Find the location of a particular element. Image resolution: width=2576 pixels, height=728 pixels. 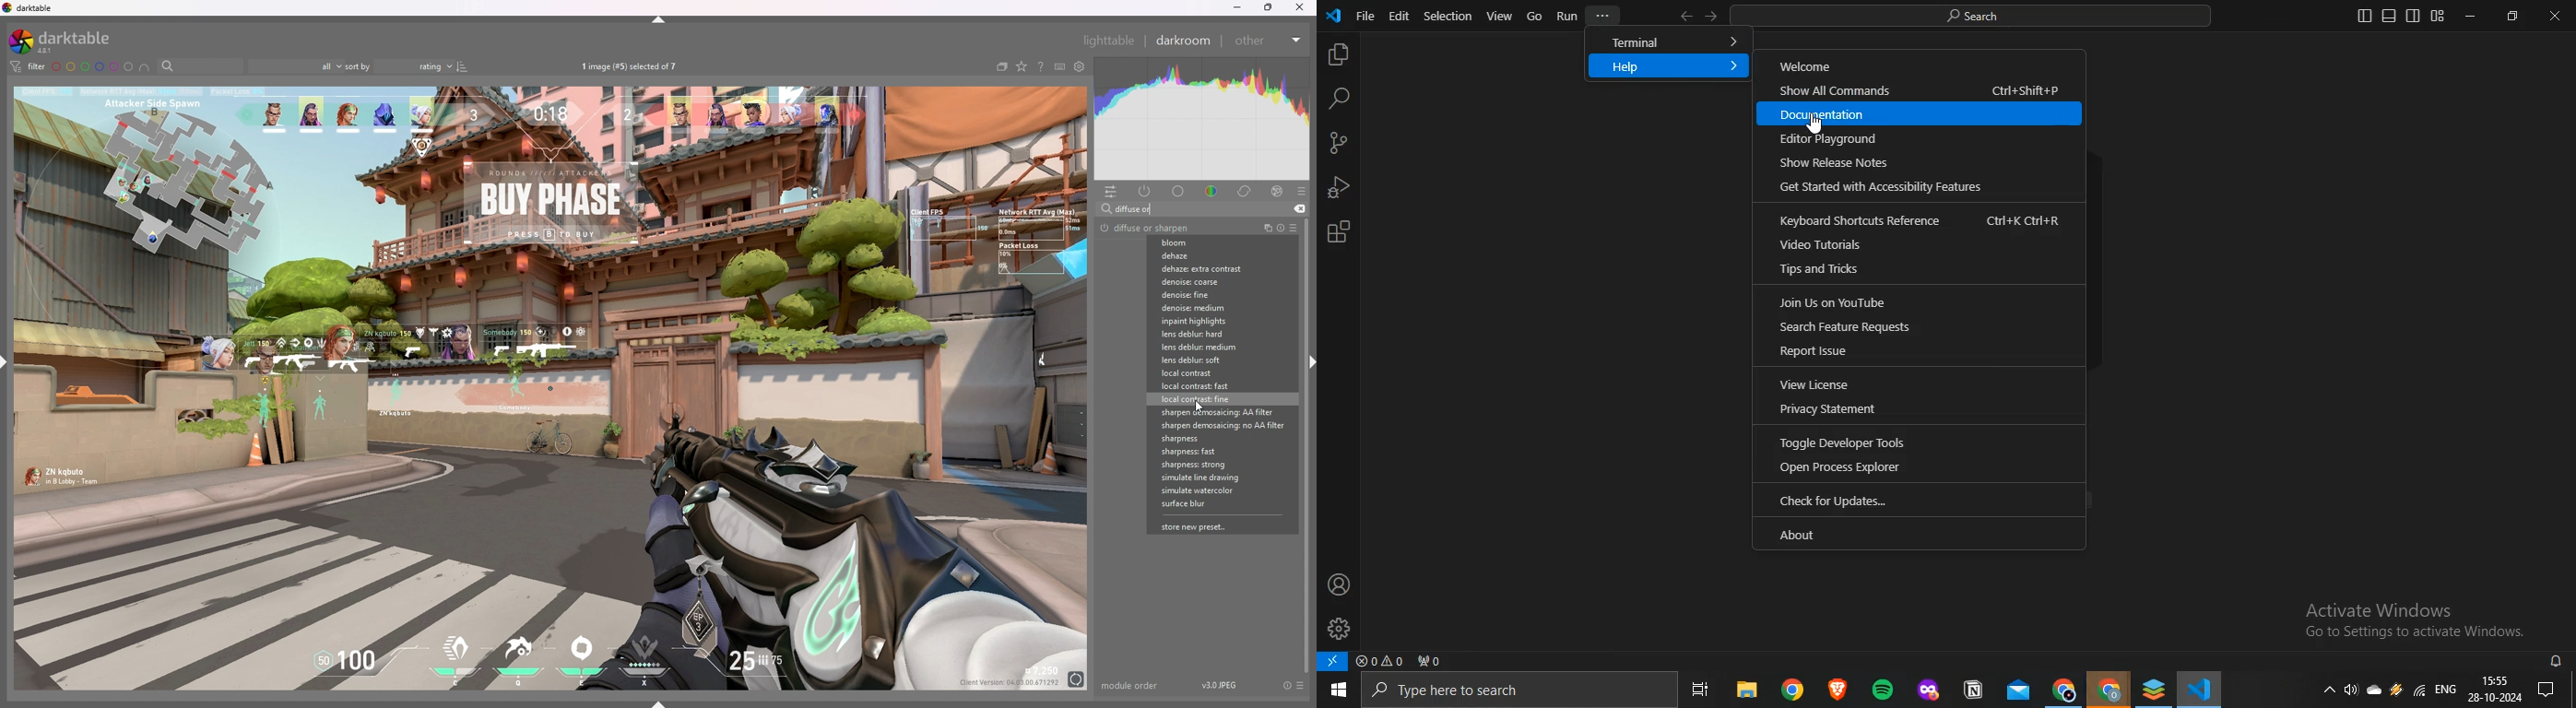

sharpen demosaicing is located at coordinates (1214, 412).